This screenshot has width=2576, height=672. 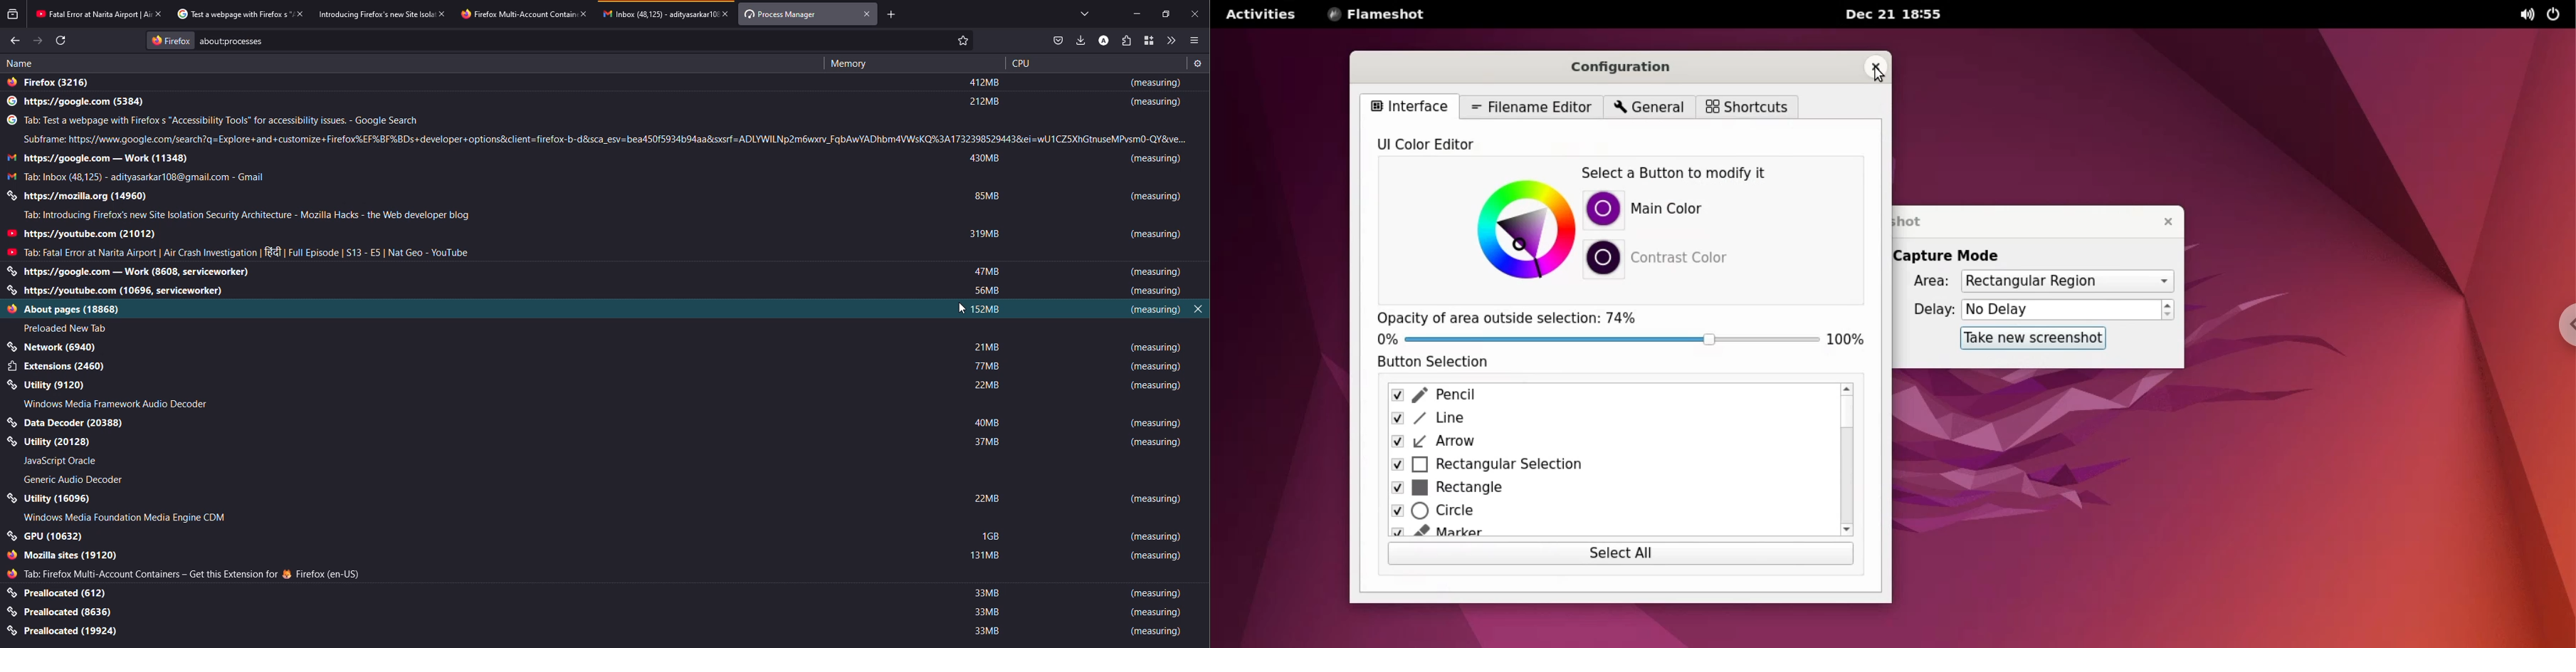 I want to click on back, so click(x=13, y=41).